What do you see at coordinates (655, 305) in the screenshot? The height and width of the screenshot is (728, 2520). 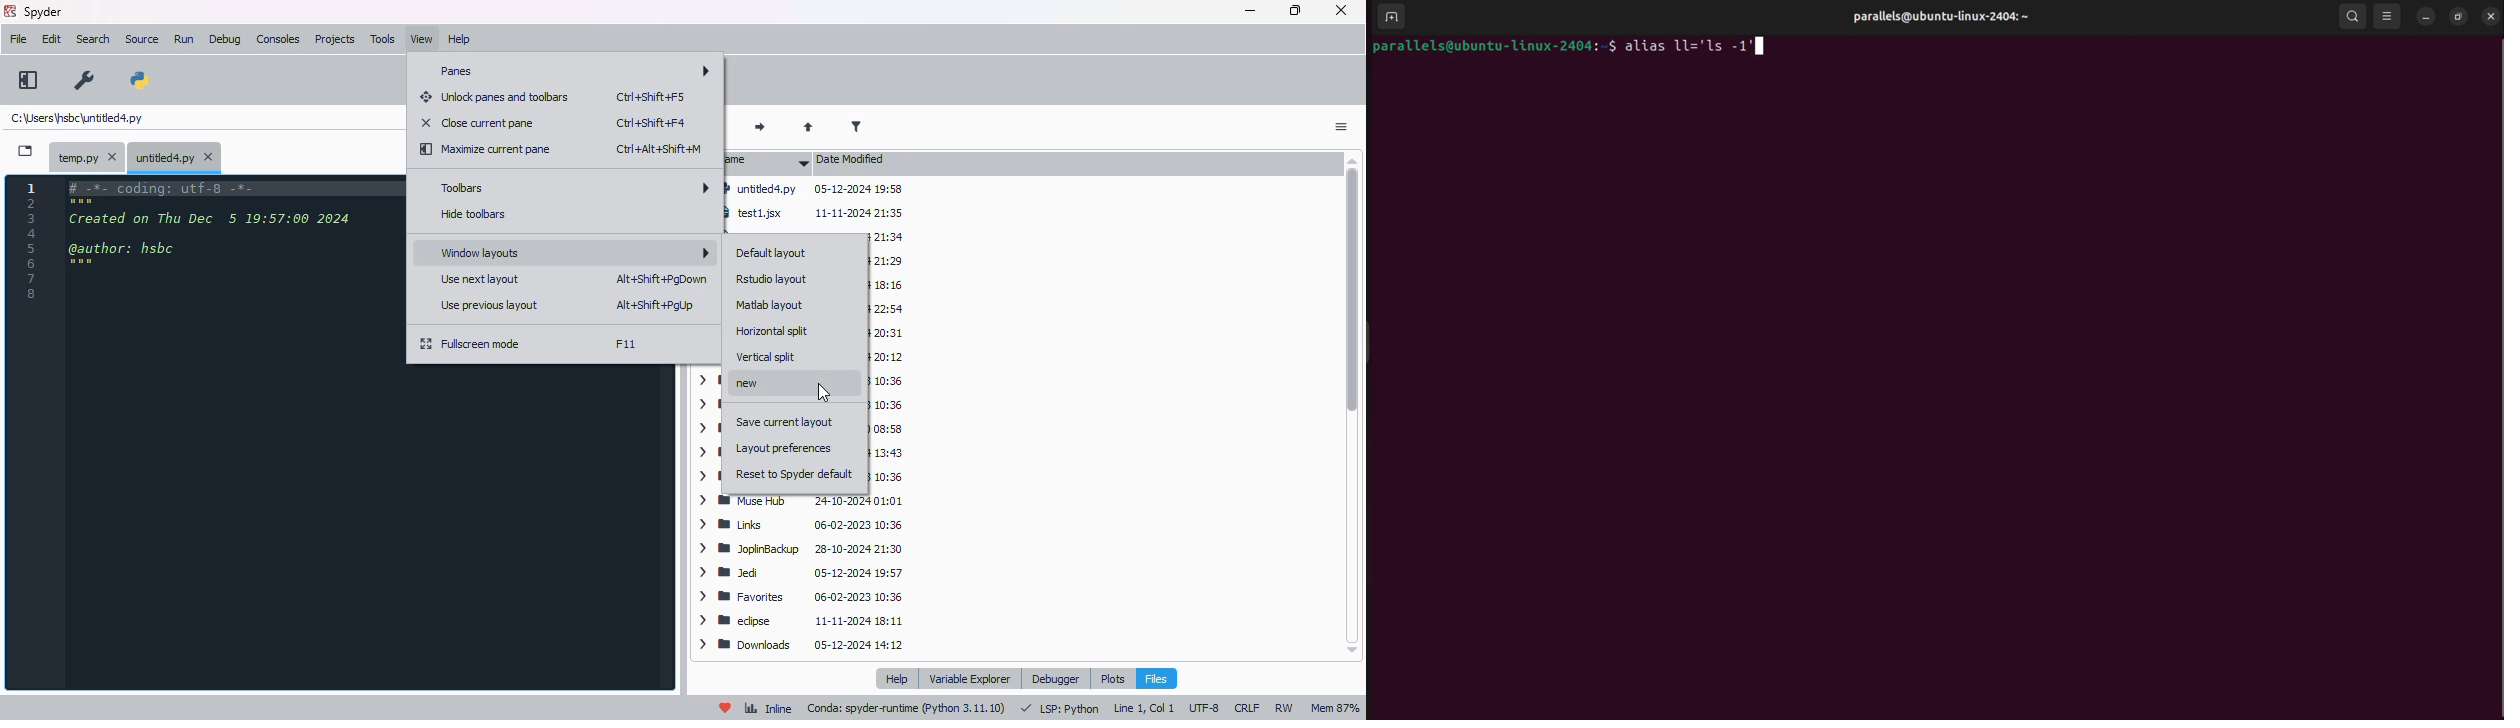 I see `shortcut for use previous layout` at bounding box center [655, 305].